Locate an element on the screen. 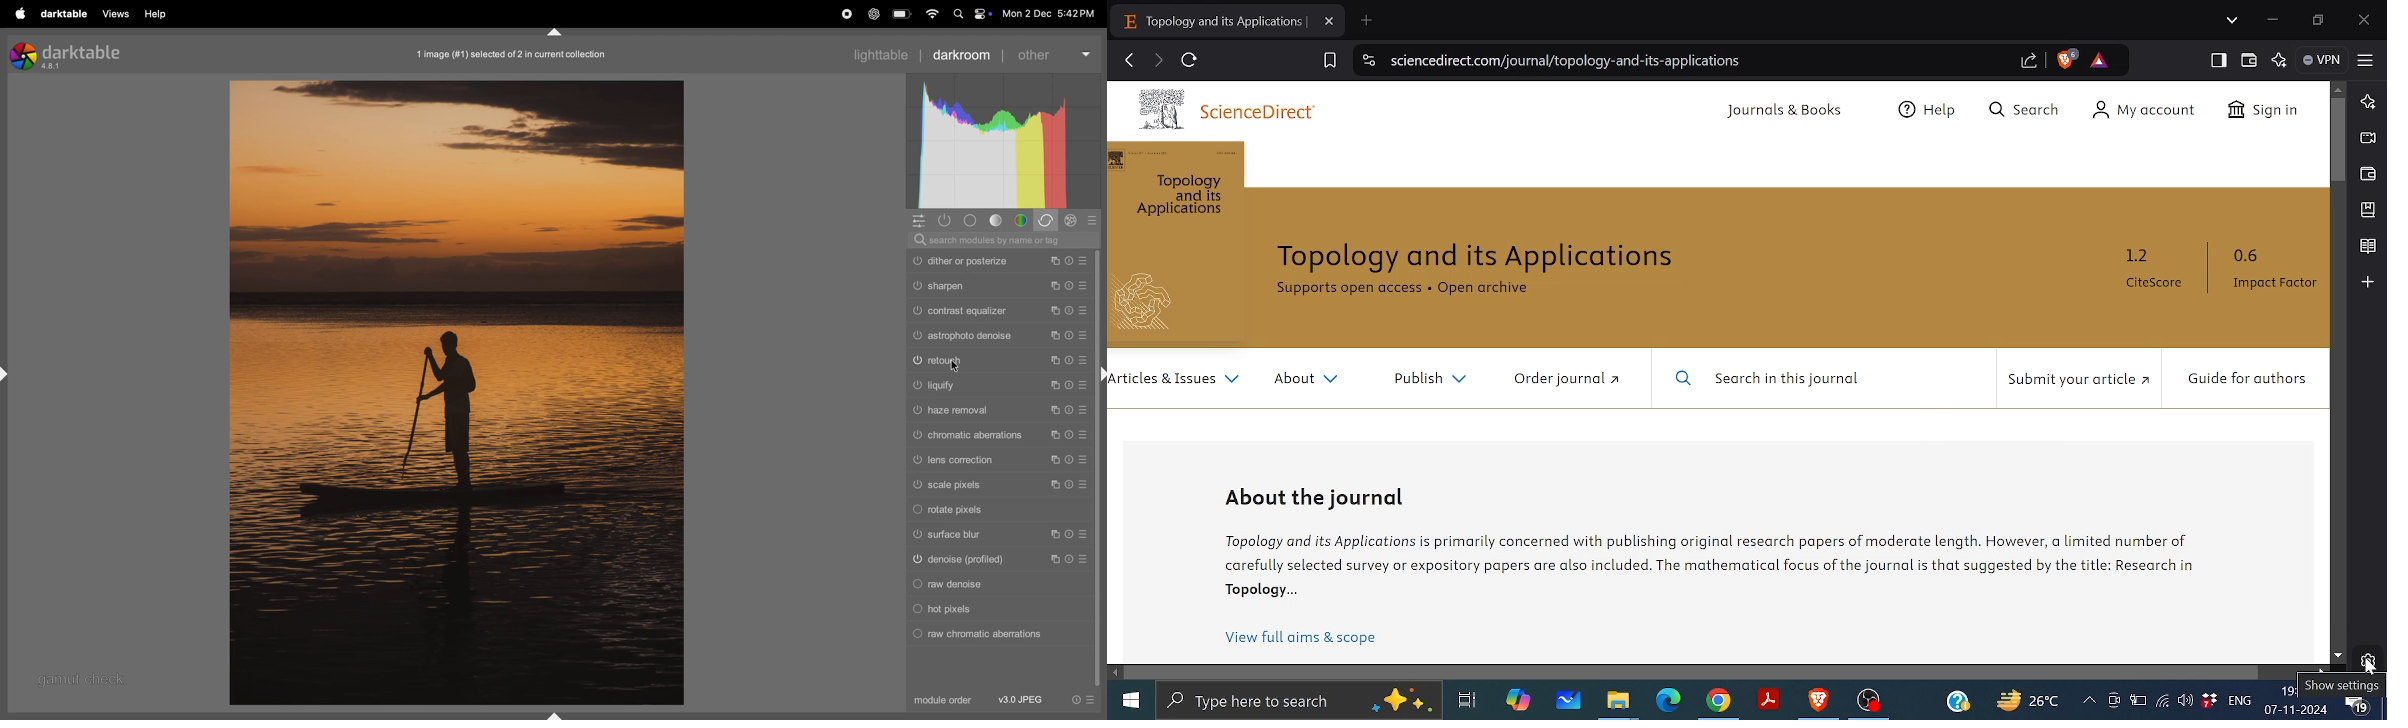  help is located at coordinates (154, 14).